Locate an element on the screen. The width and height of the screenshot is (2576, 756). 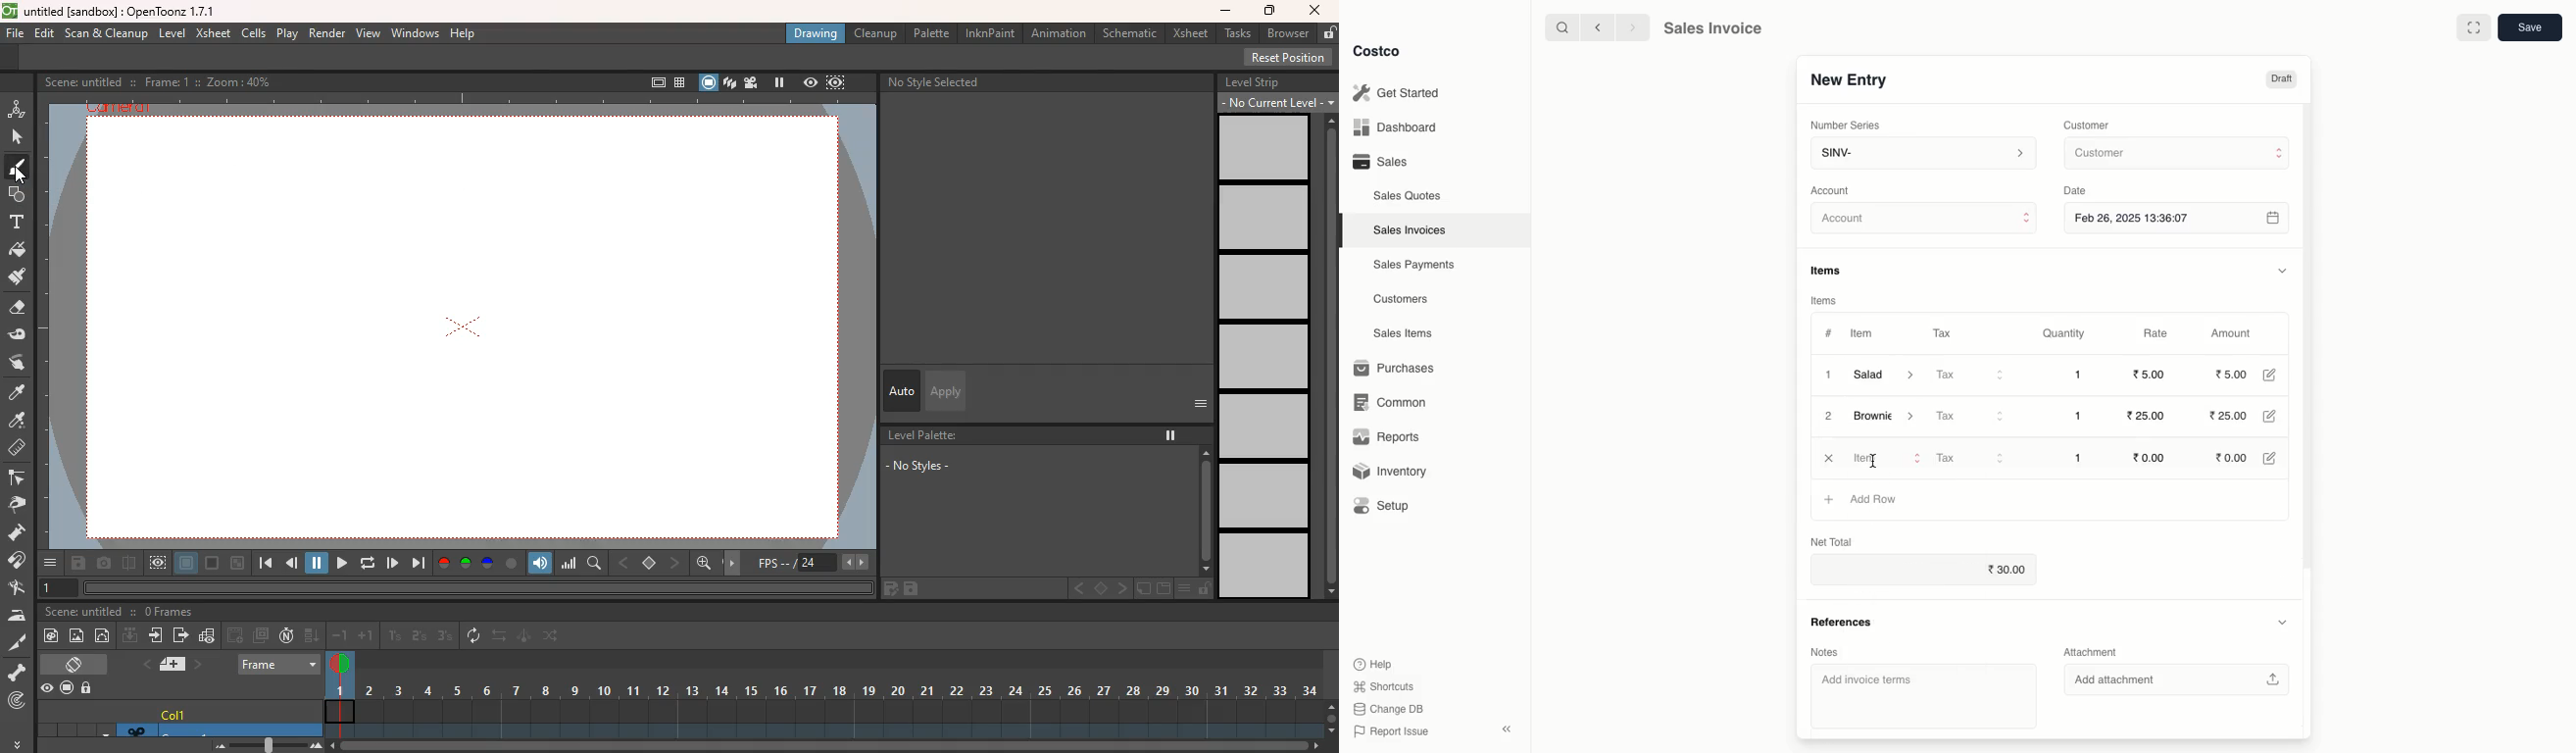
zoom is located at coordinates (1331, 716).